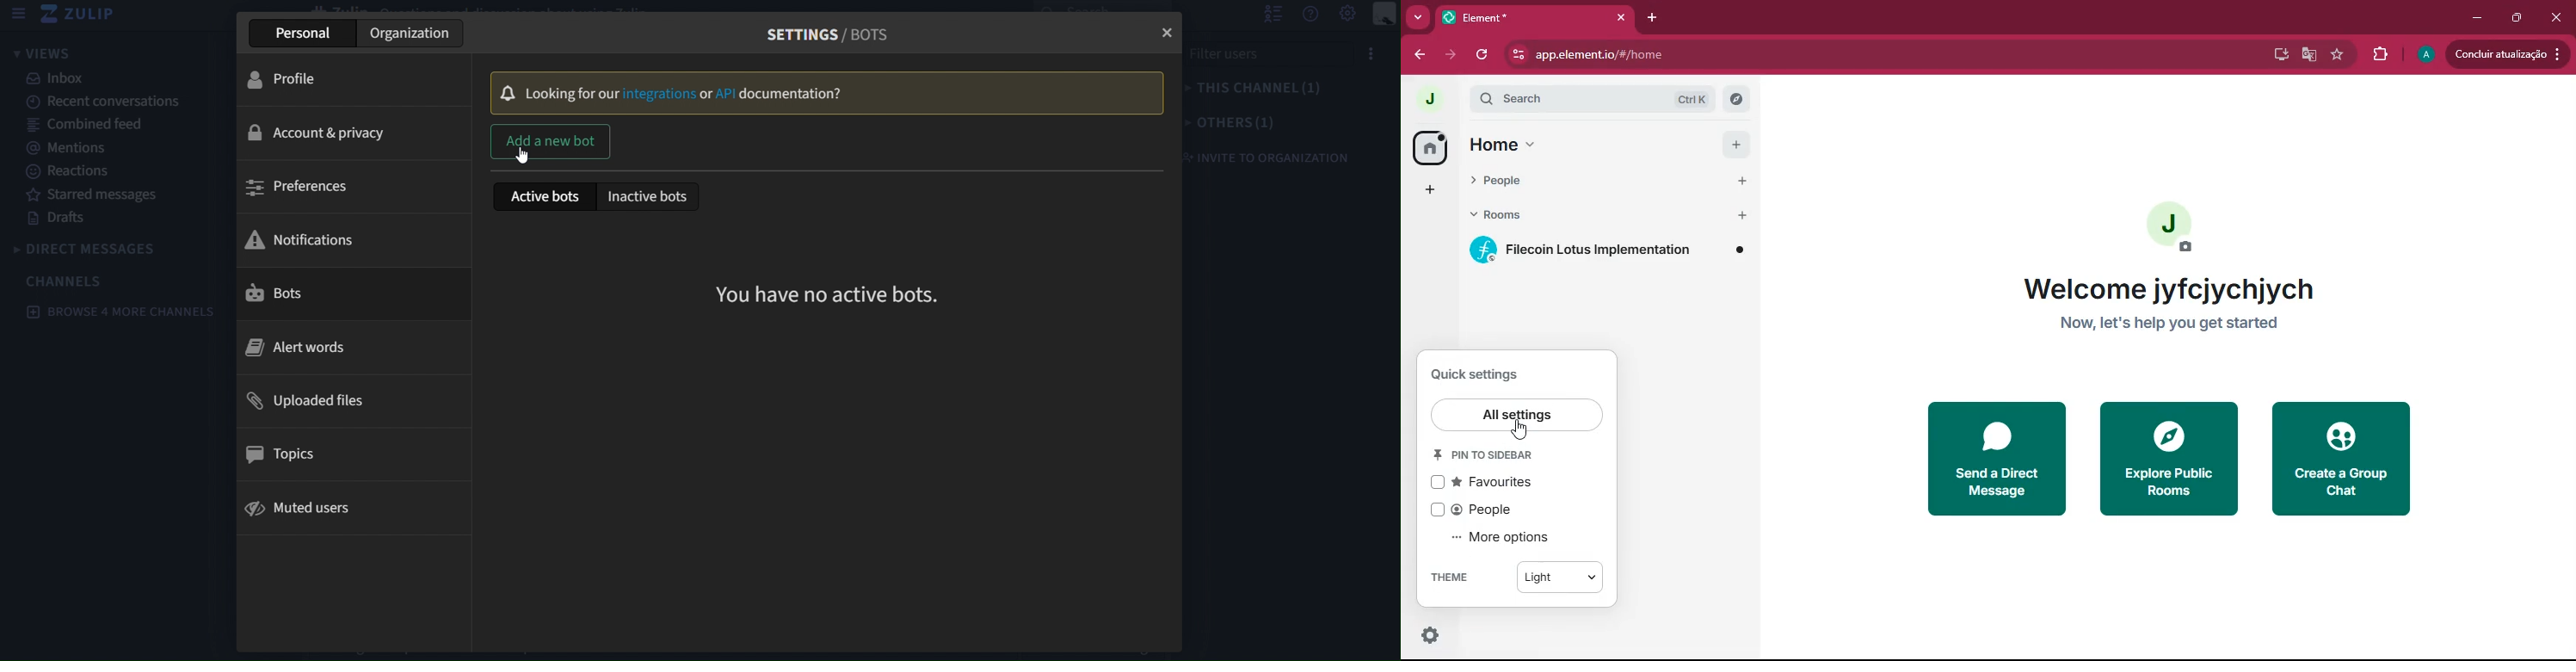 The width and height of the screenshot is (2576, 672). I want to click on filecoin lotus implementation, so click(1607, 250).